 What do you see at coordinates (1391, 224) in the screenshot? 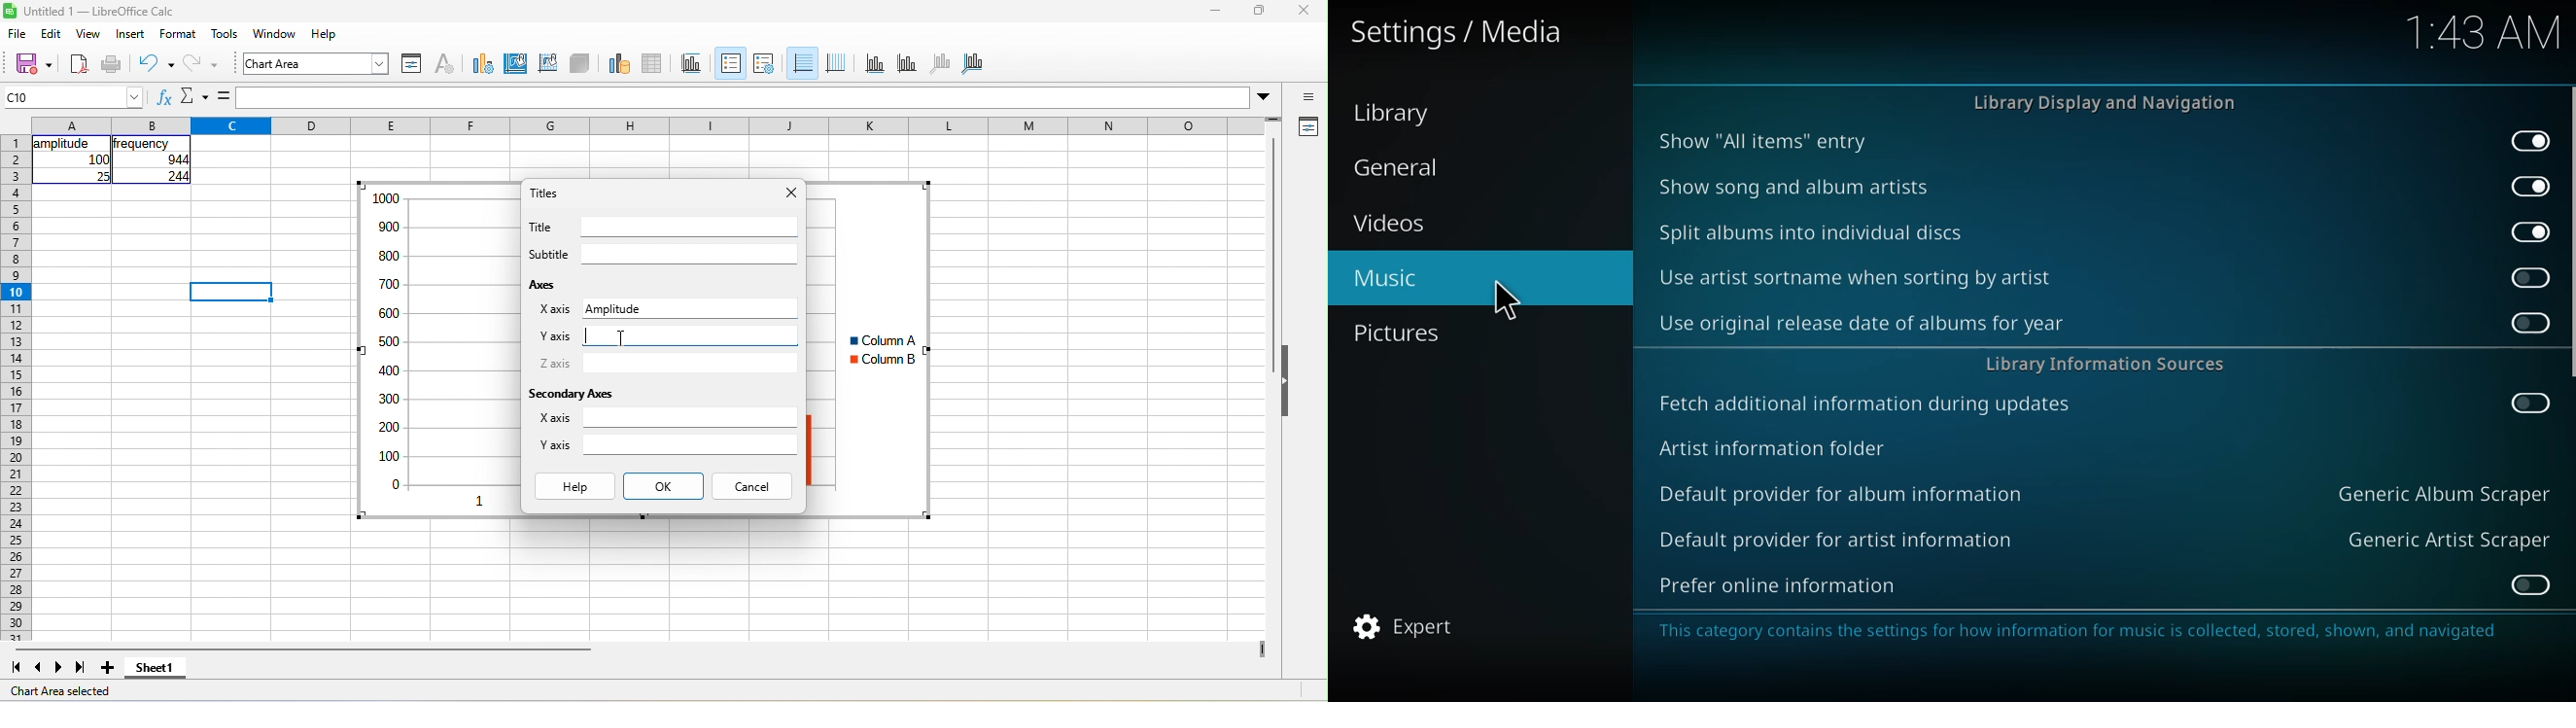
I see `videos` at bounding box center [1391, 224].